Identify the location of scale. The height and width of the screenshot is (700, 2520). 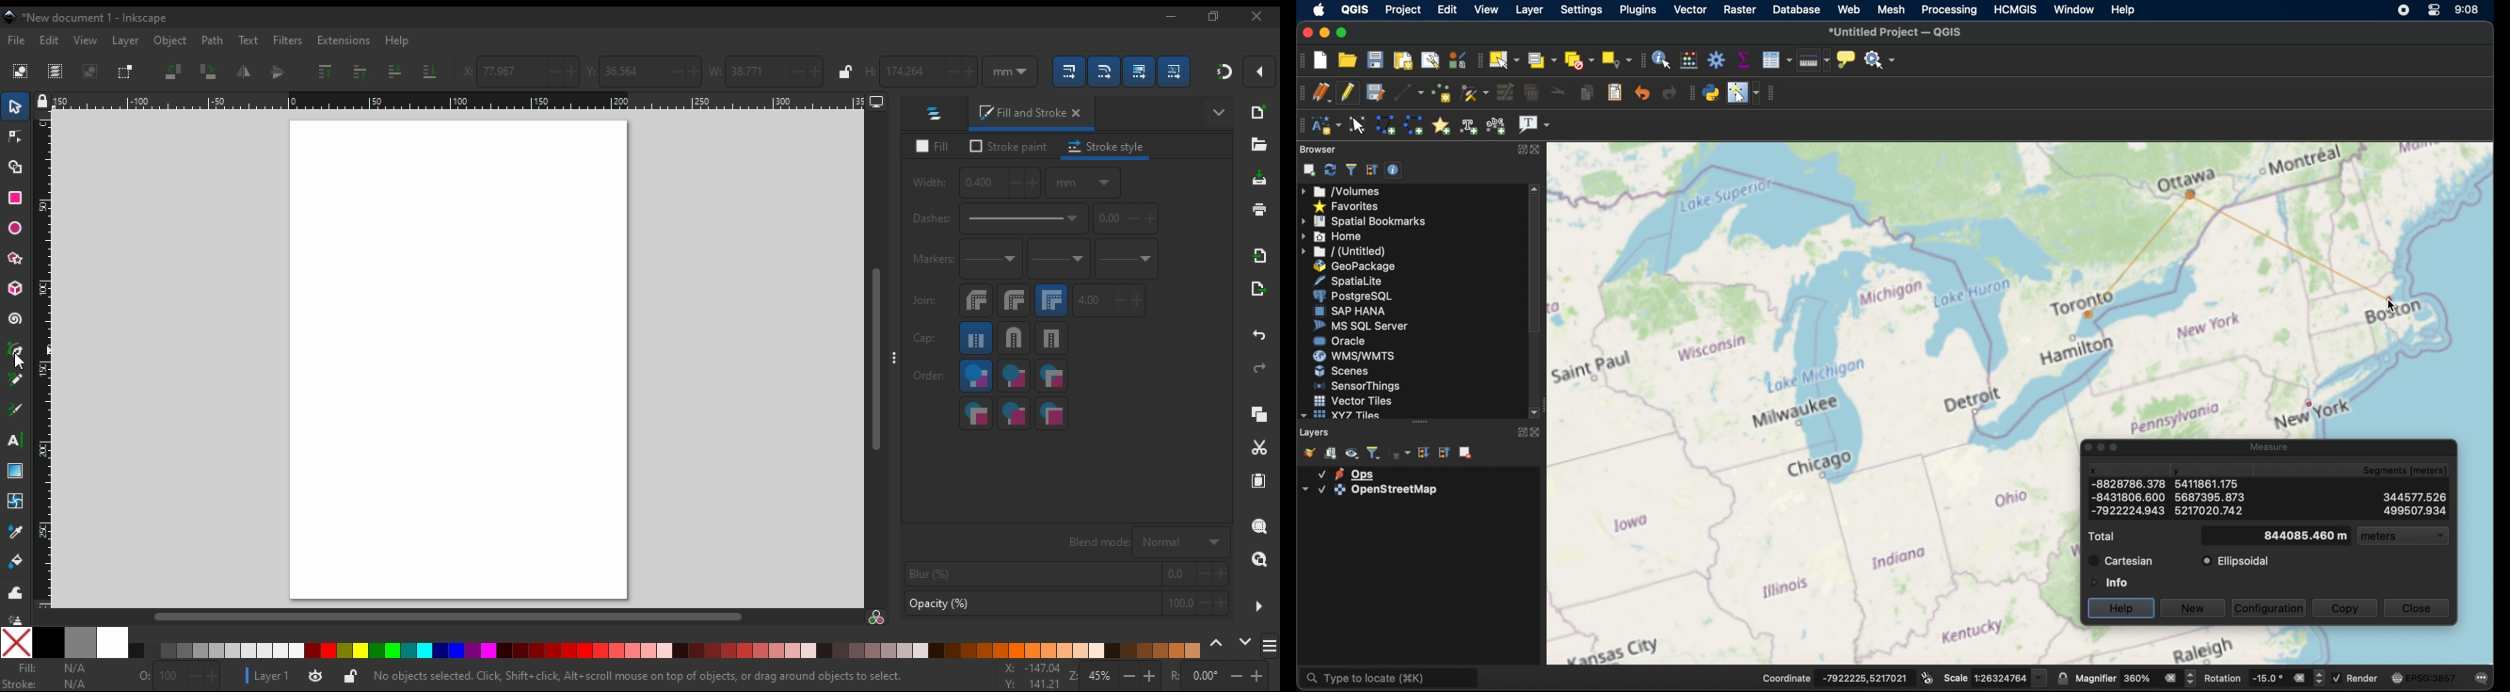
(1994, 677).